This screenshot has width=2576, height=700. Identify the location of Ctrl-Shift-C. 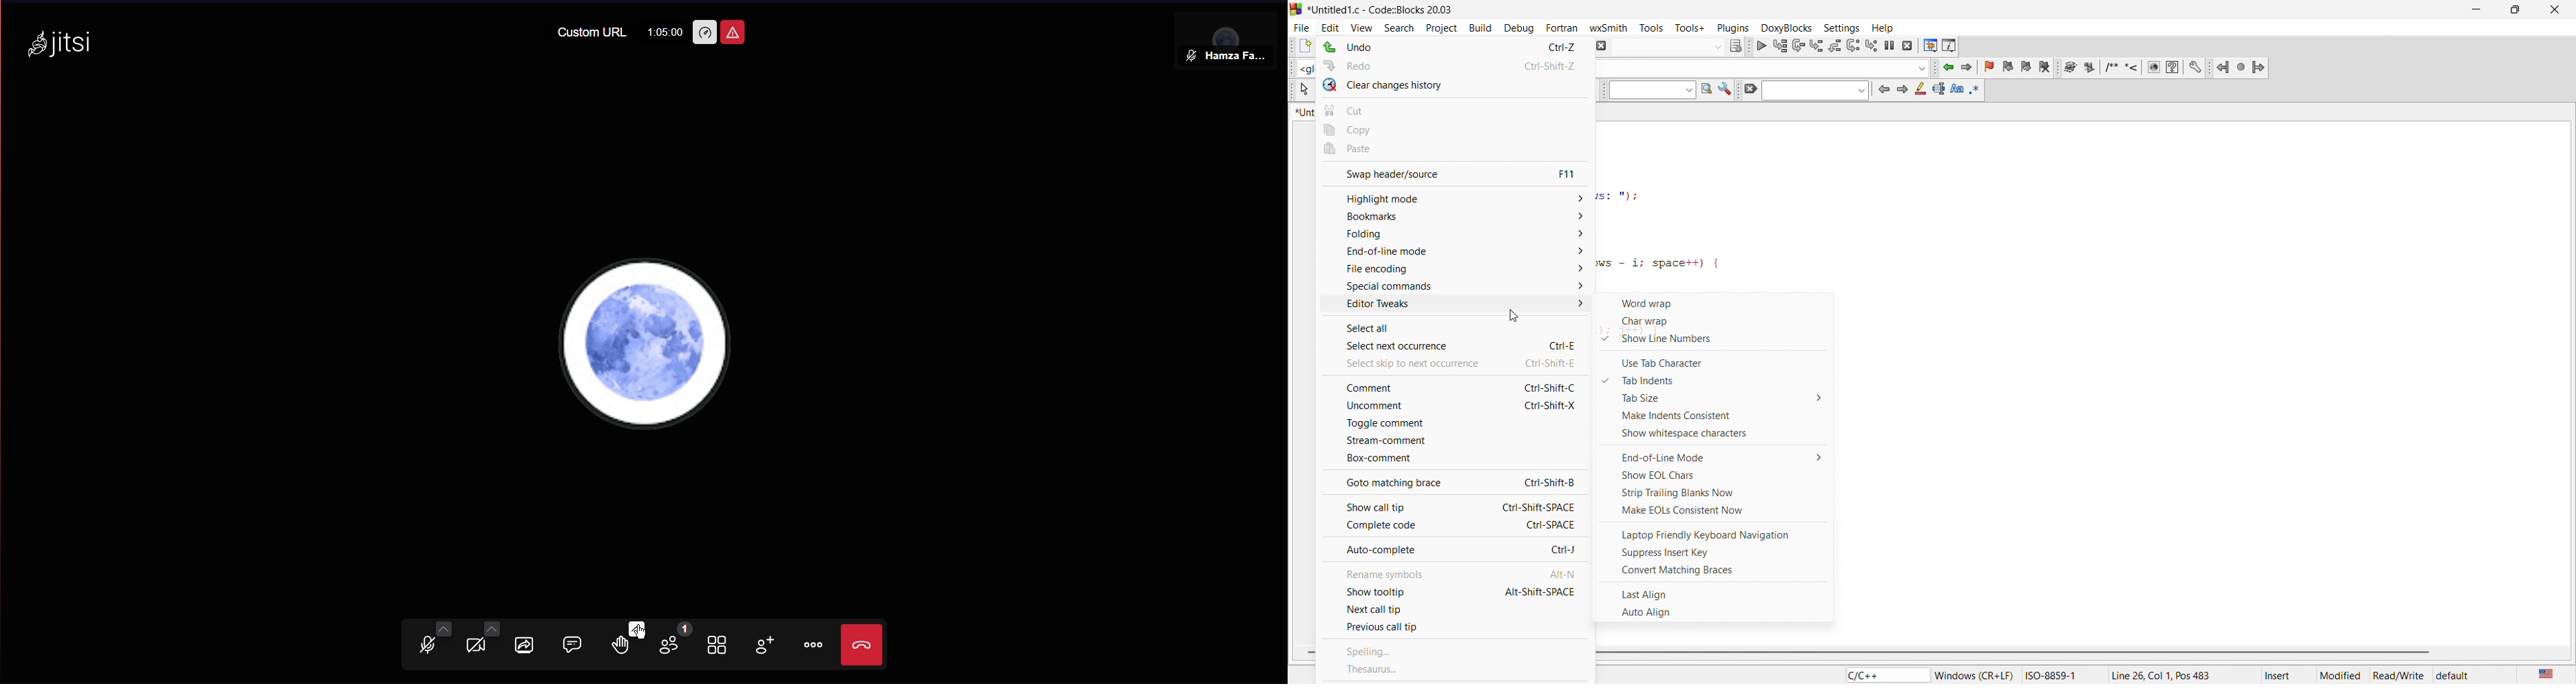
(1549, 388).